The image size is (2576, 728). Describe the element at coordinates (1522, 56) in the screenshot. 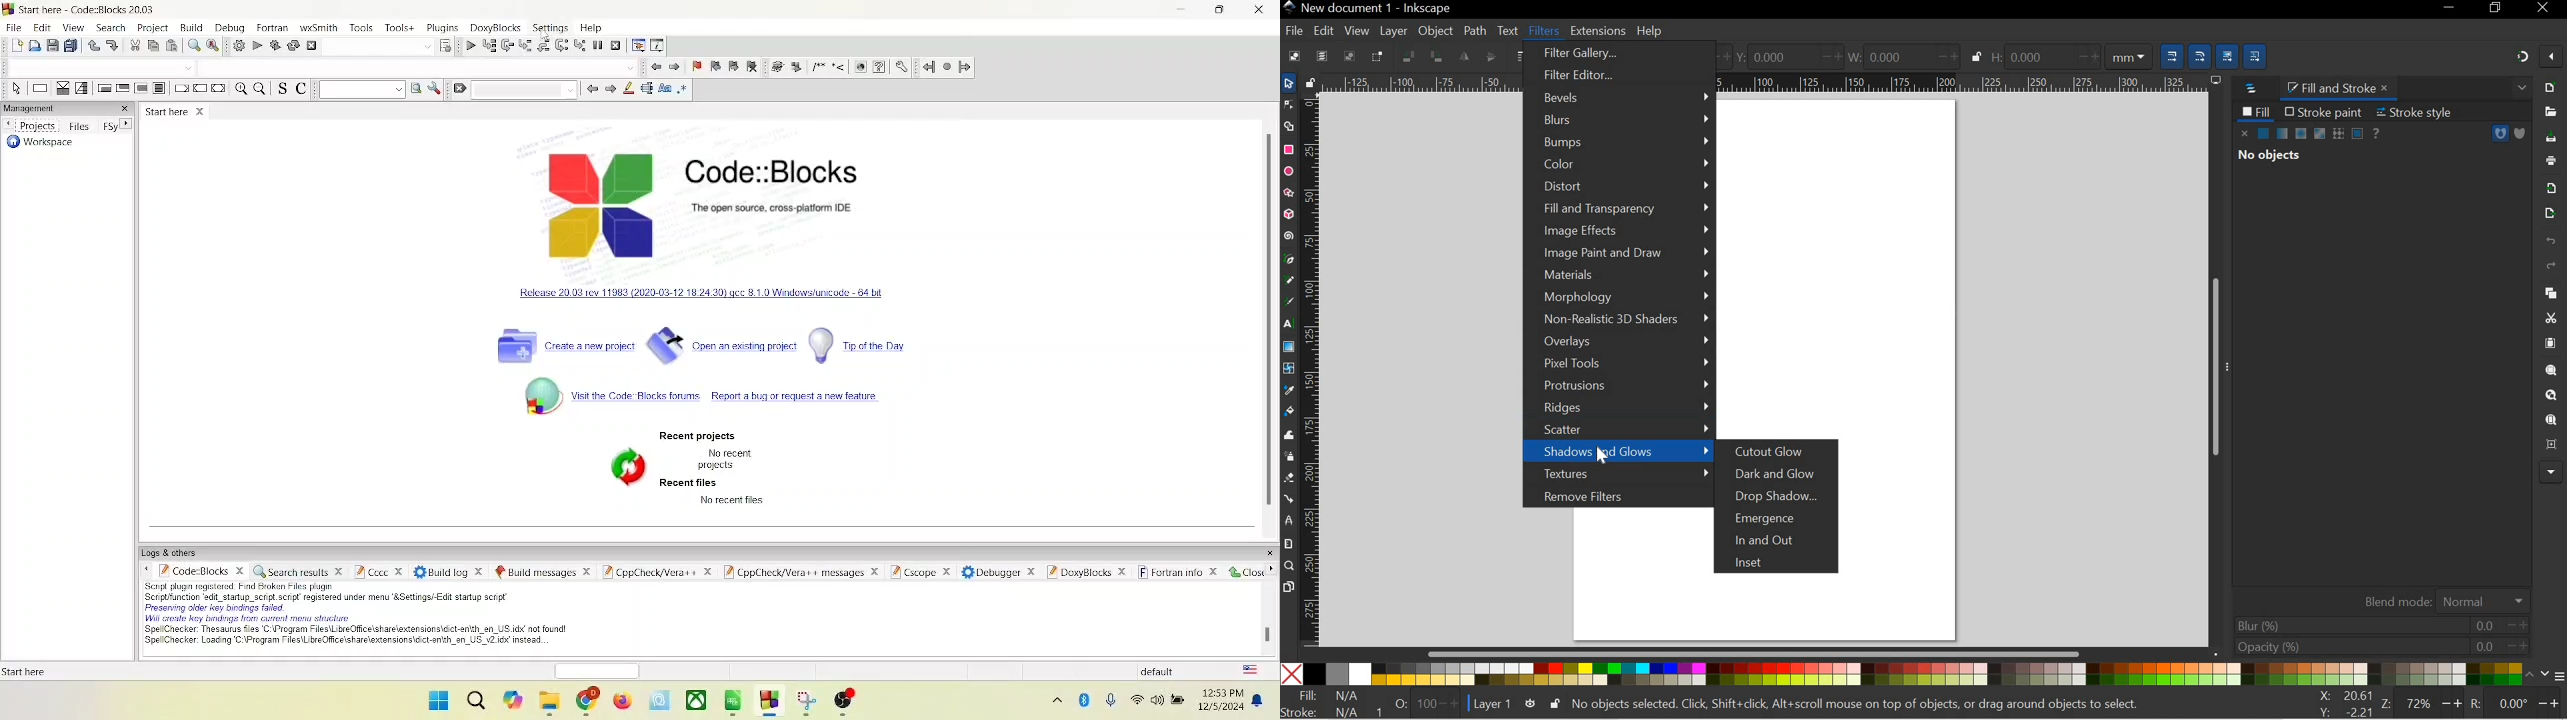

I see `RAISE SELECTION TO TOP` at that location.